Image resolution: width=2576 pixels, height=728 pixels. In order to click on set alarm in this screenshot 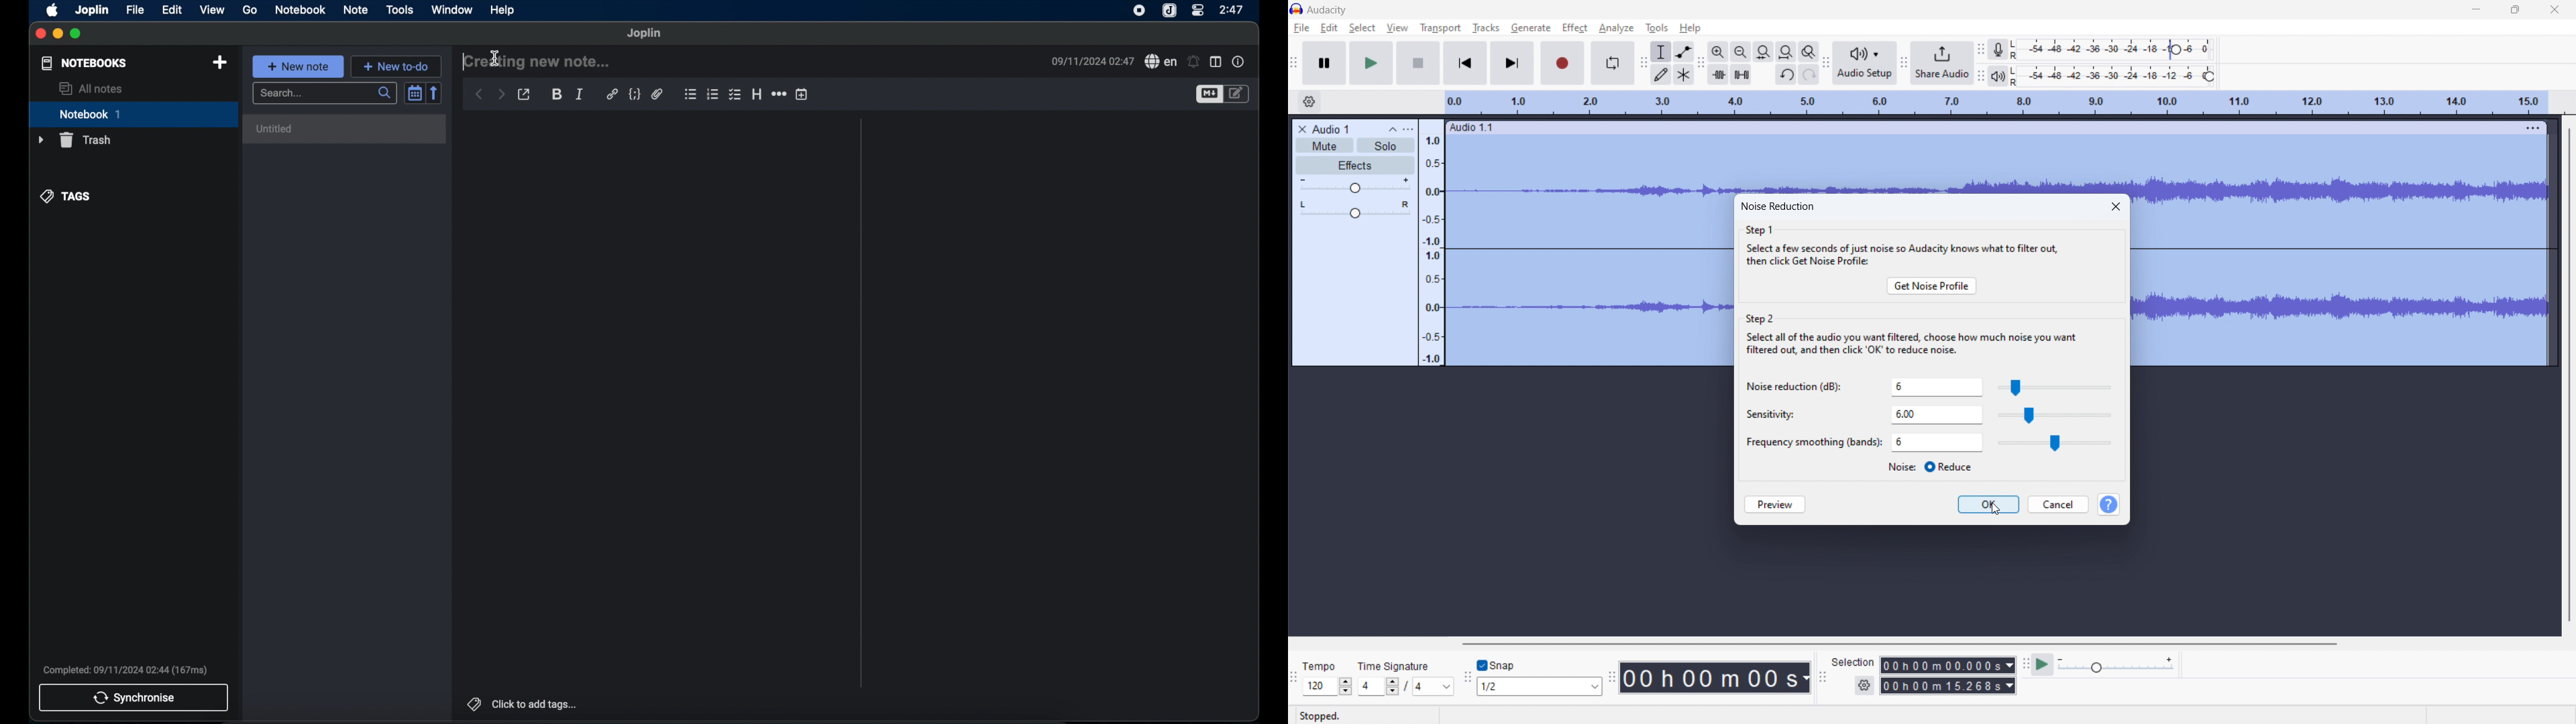, I will do `click(1193, 62)`.